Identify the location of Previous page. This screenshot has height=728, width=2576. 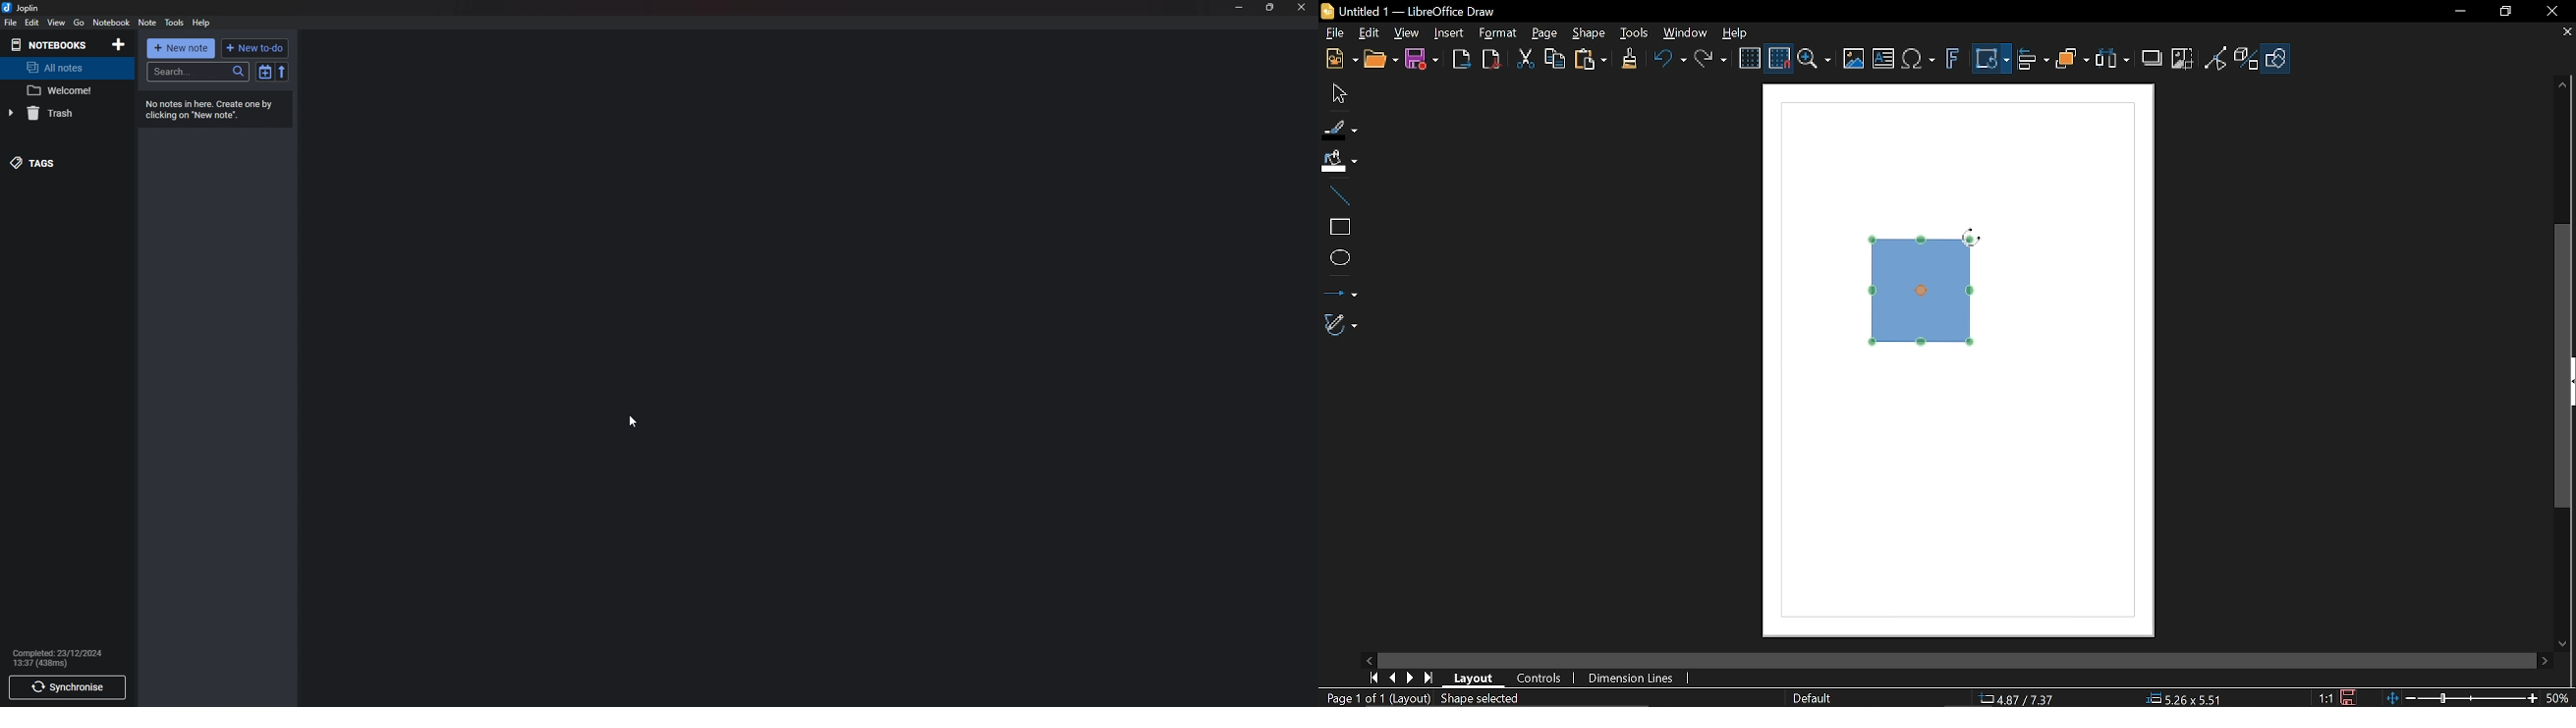
(1392, 677).